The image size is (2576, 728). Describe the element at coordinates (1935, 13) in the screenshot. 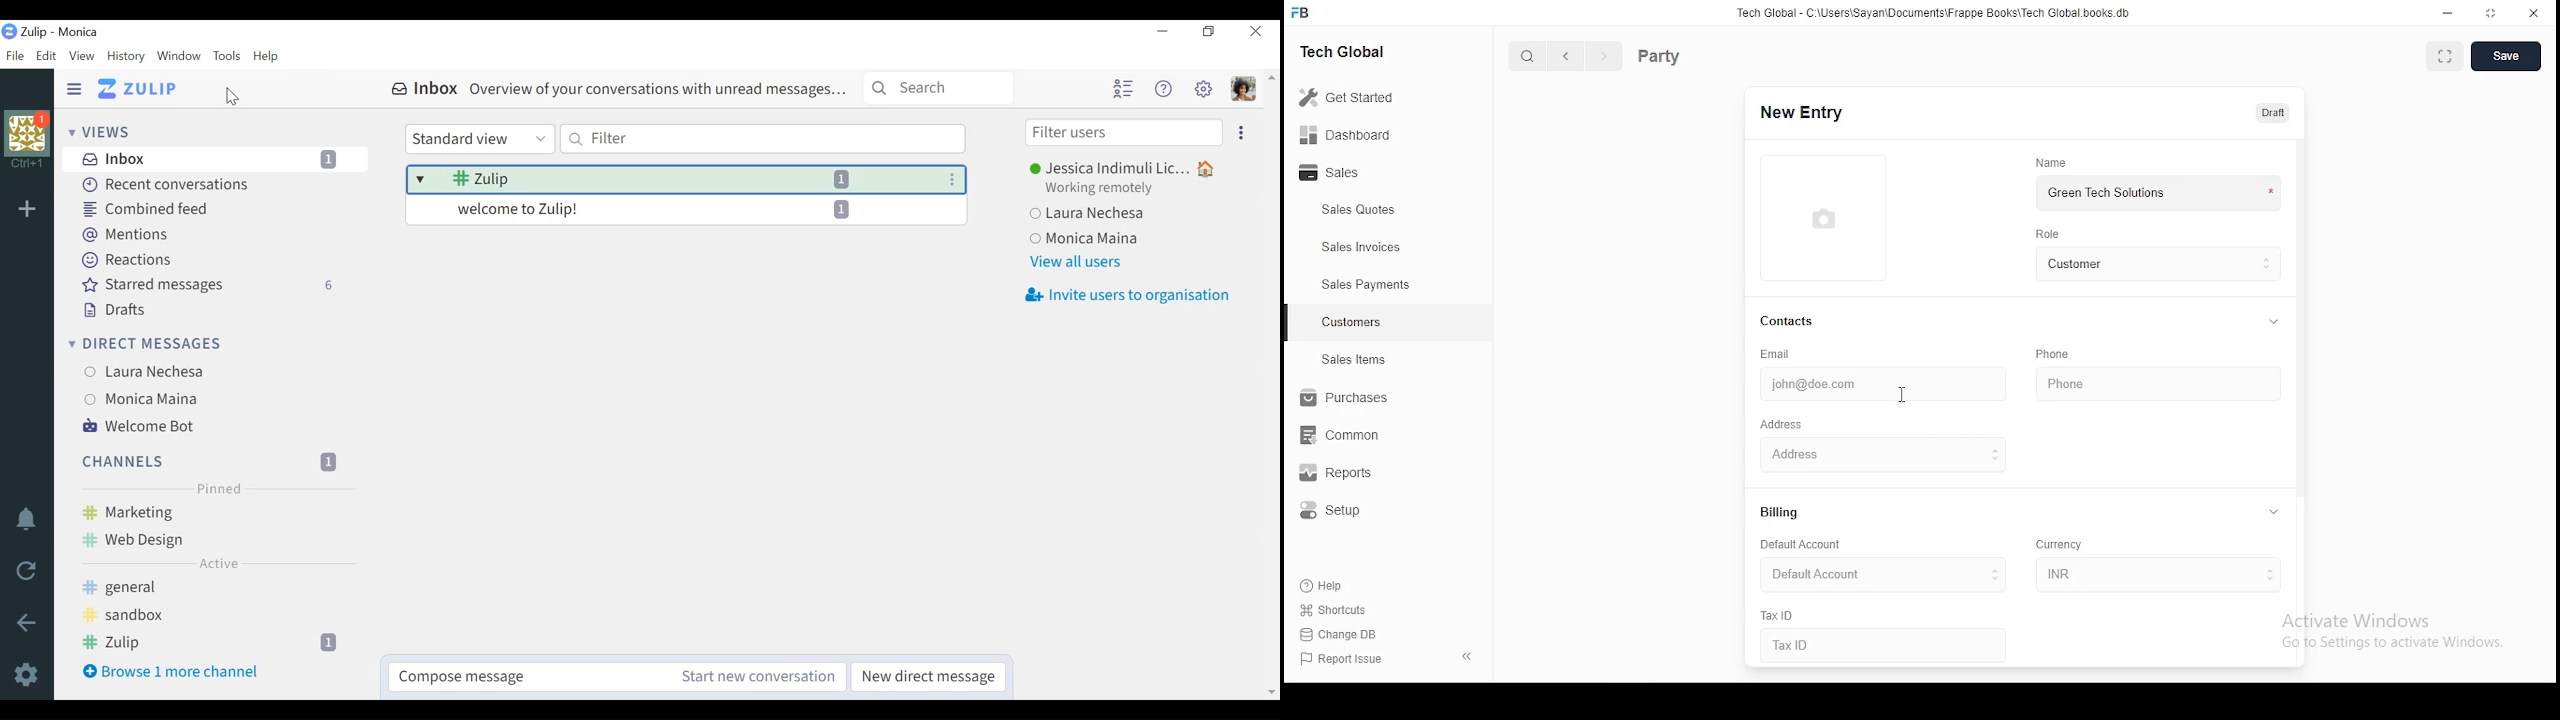

I see `tech global - C:\users\sayan\documents\frappeboks\techgobalbooks.db` at that location.